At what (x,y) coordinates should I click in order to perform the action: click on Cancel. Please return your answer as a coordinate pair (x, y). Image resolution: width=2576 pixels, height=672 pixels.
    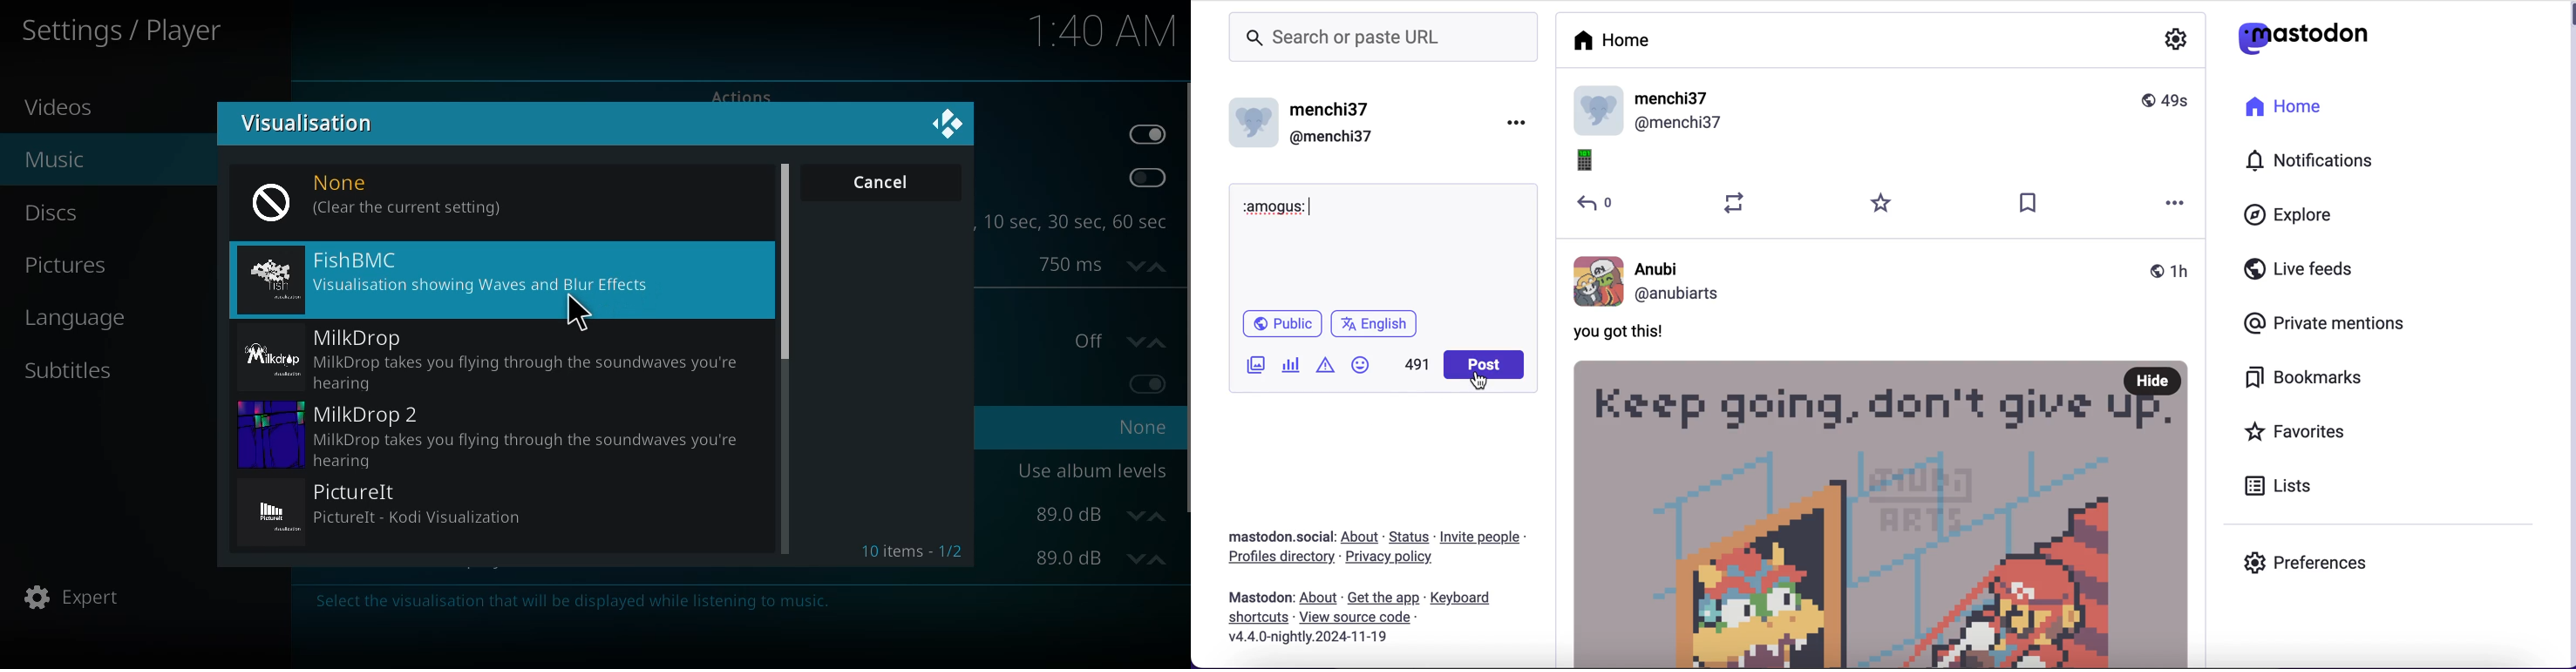
    Looking at the image, I should click on (881, 185).